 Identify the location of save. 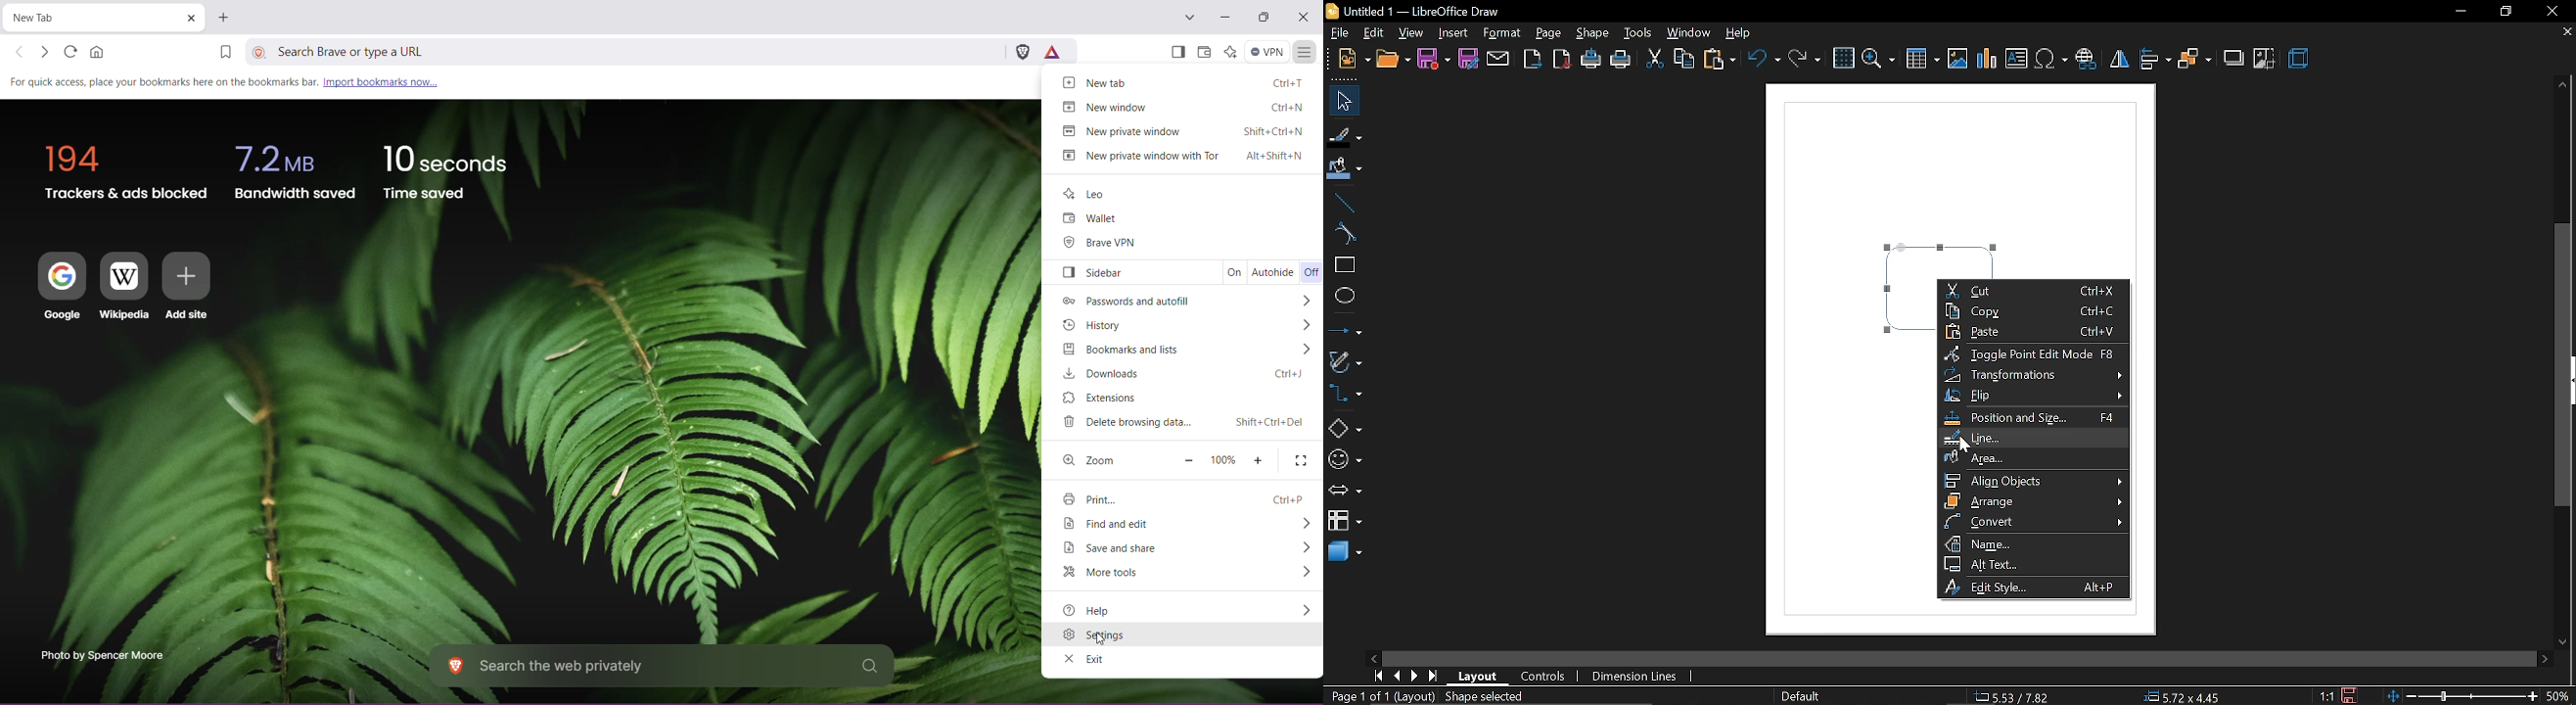
(2349, 695).